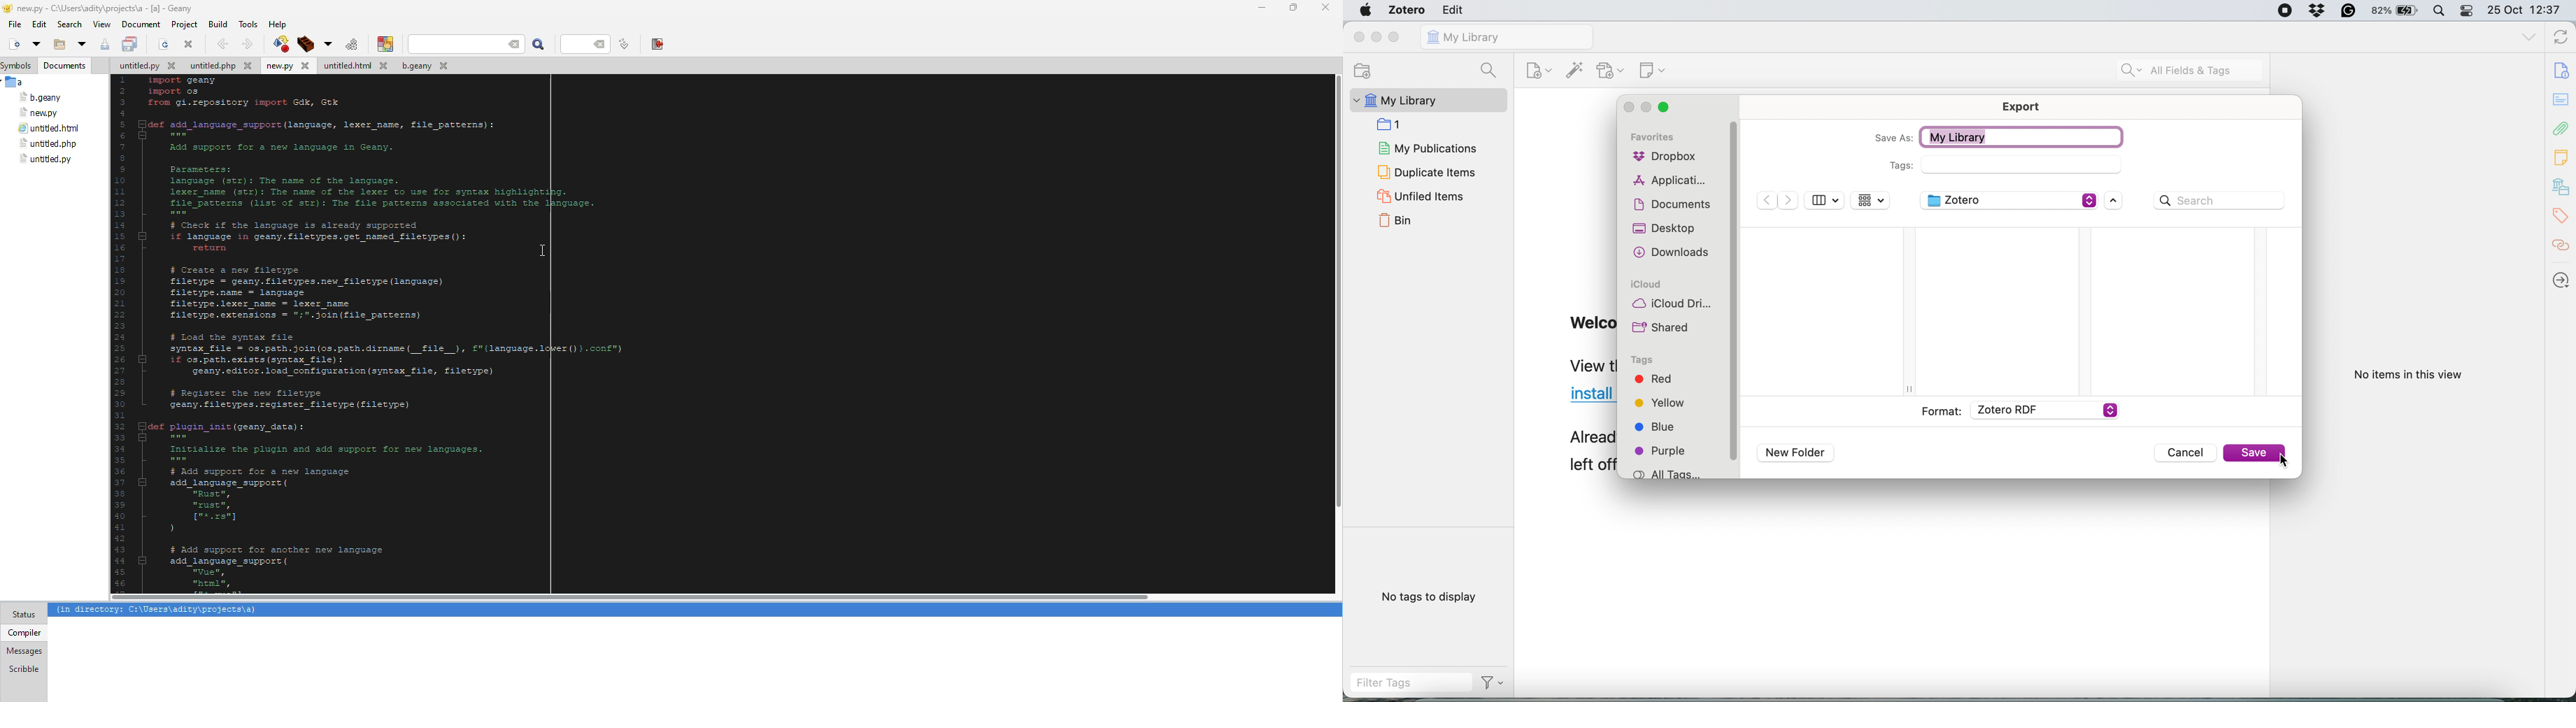 Image resolution: width=2576 pixels, height=728 pixels. What do you see at coordinates (1428, 596) in the screenshot?
I see `no tags to display` at bounding box center [1428, 596].